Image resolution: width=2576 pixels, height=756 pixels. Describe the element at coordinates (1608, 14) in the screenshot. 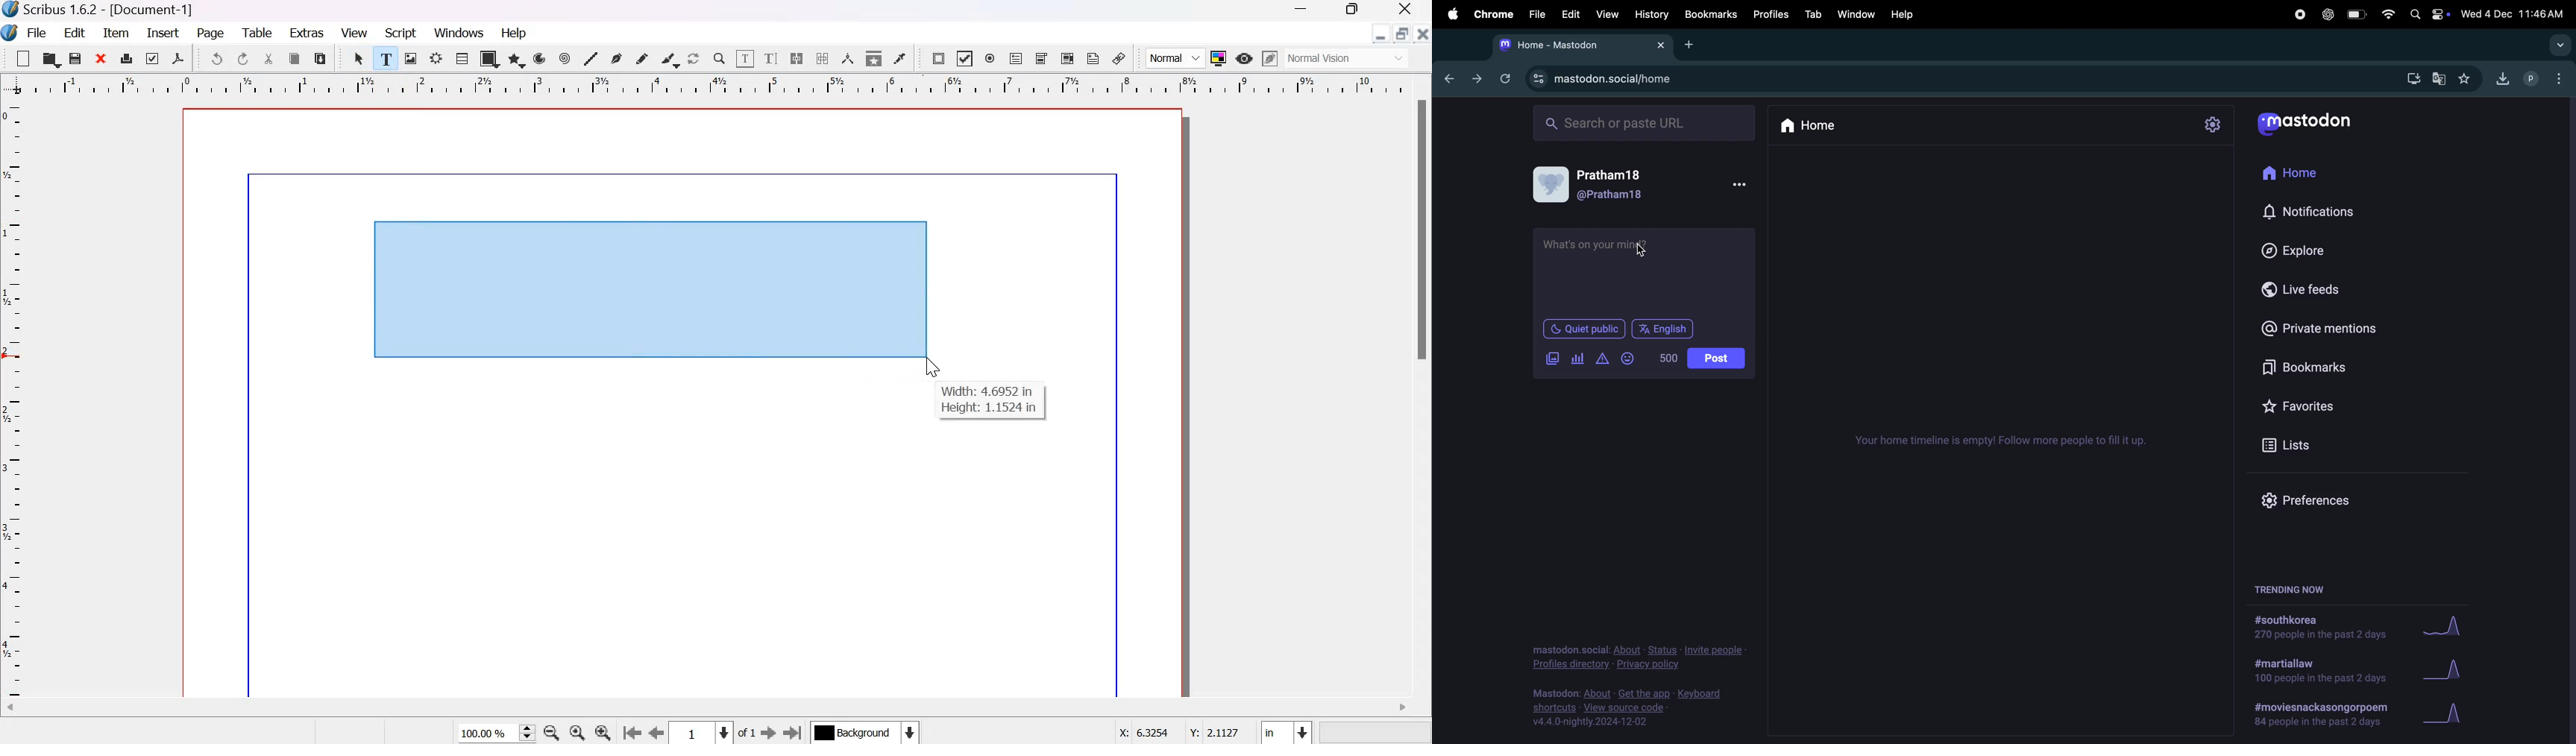

I see `View` at that location.